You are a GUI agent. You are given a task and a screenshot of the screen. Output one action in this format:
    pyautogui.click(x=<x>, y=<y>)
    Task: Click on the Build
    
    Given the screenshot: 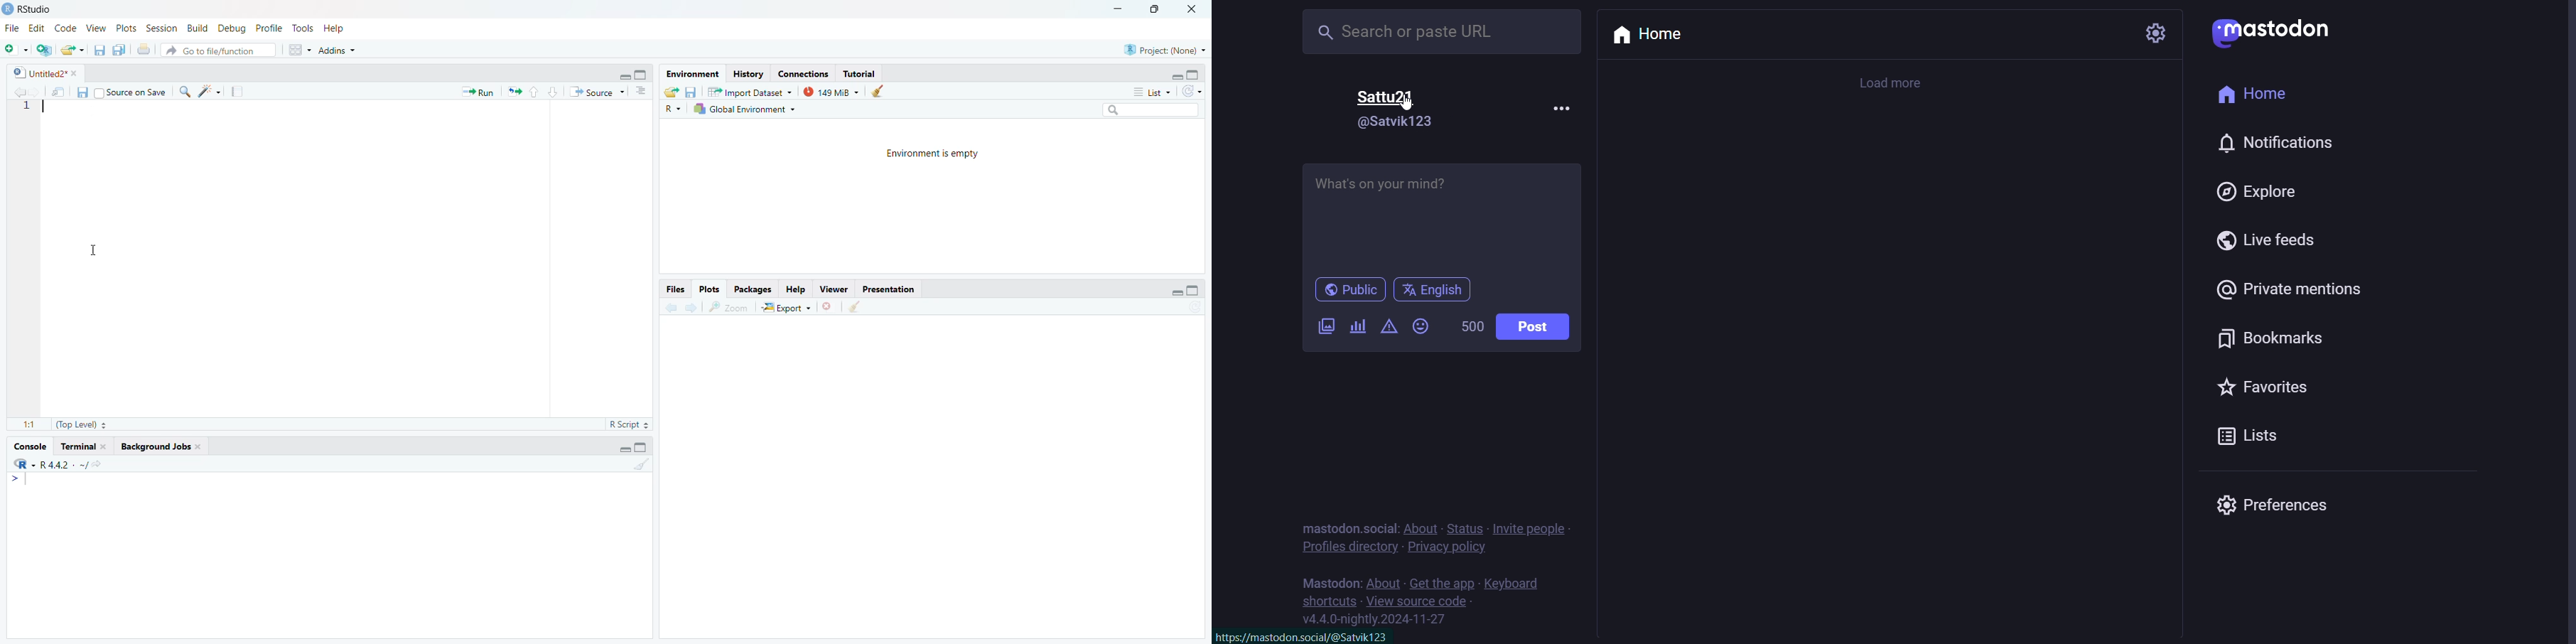 What is the action you would take?
    pyautogui.click(x=196, y=28)
    